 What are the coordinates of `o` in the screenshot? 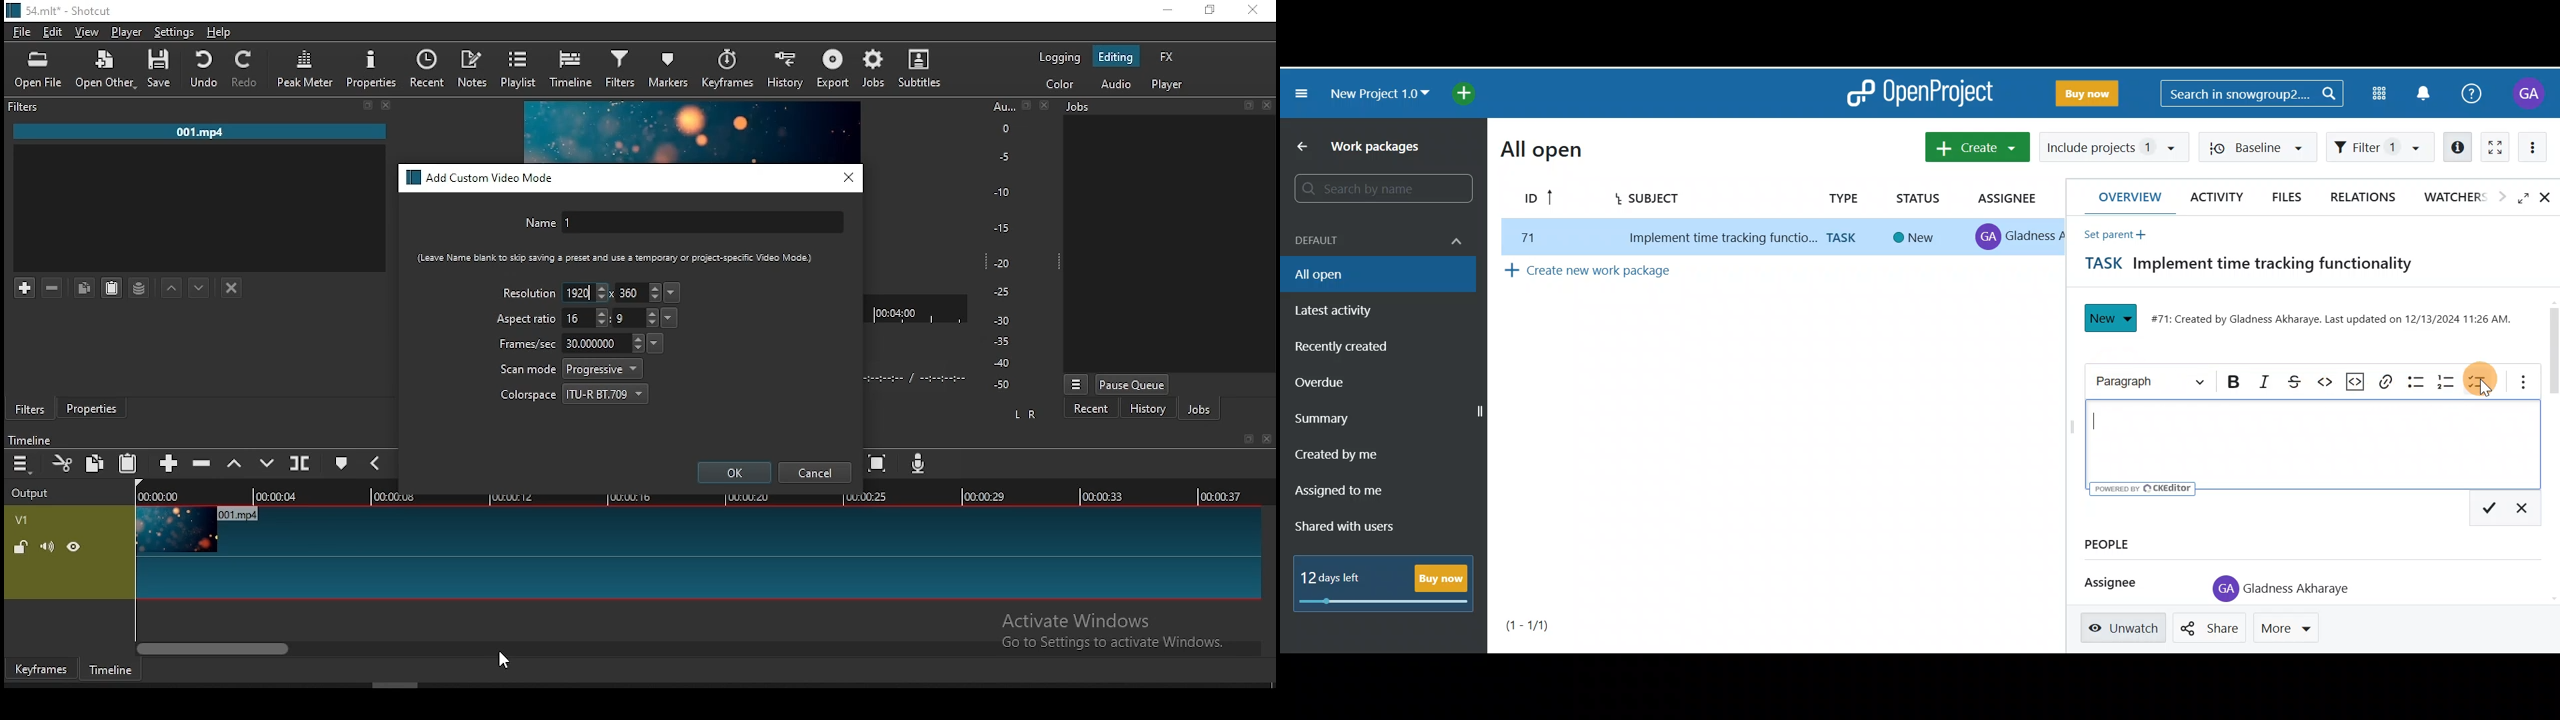 It's located at (998, 127).